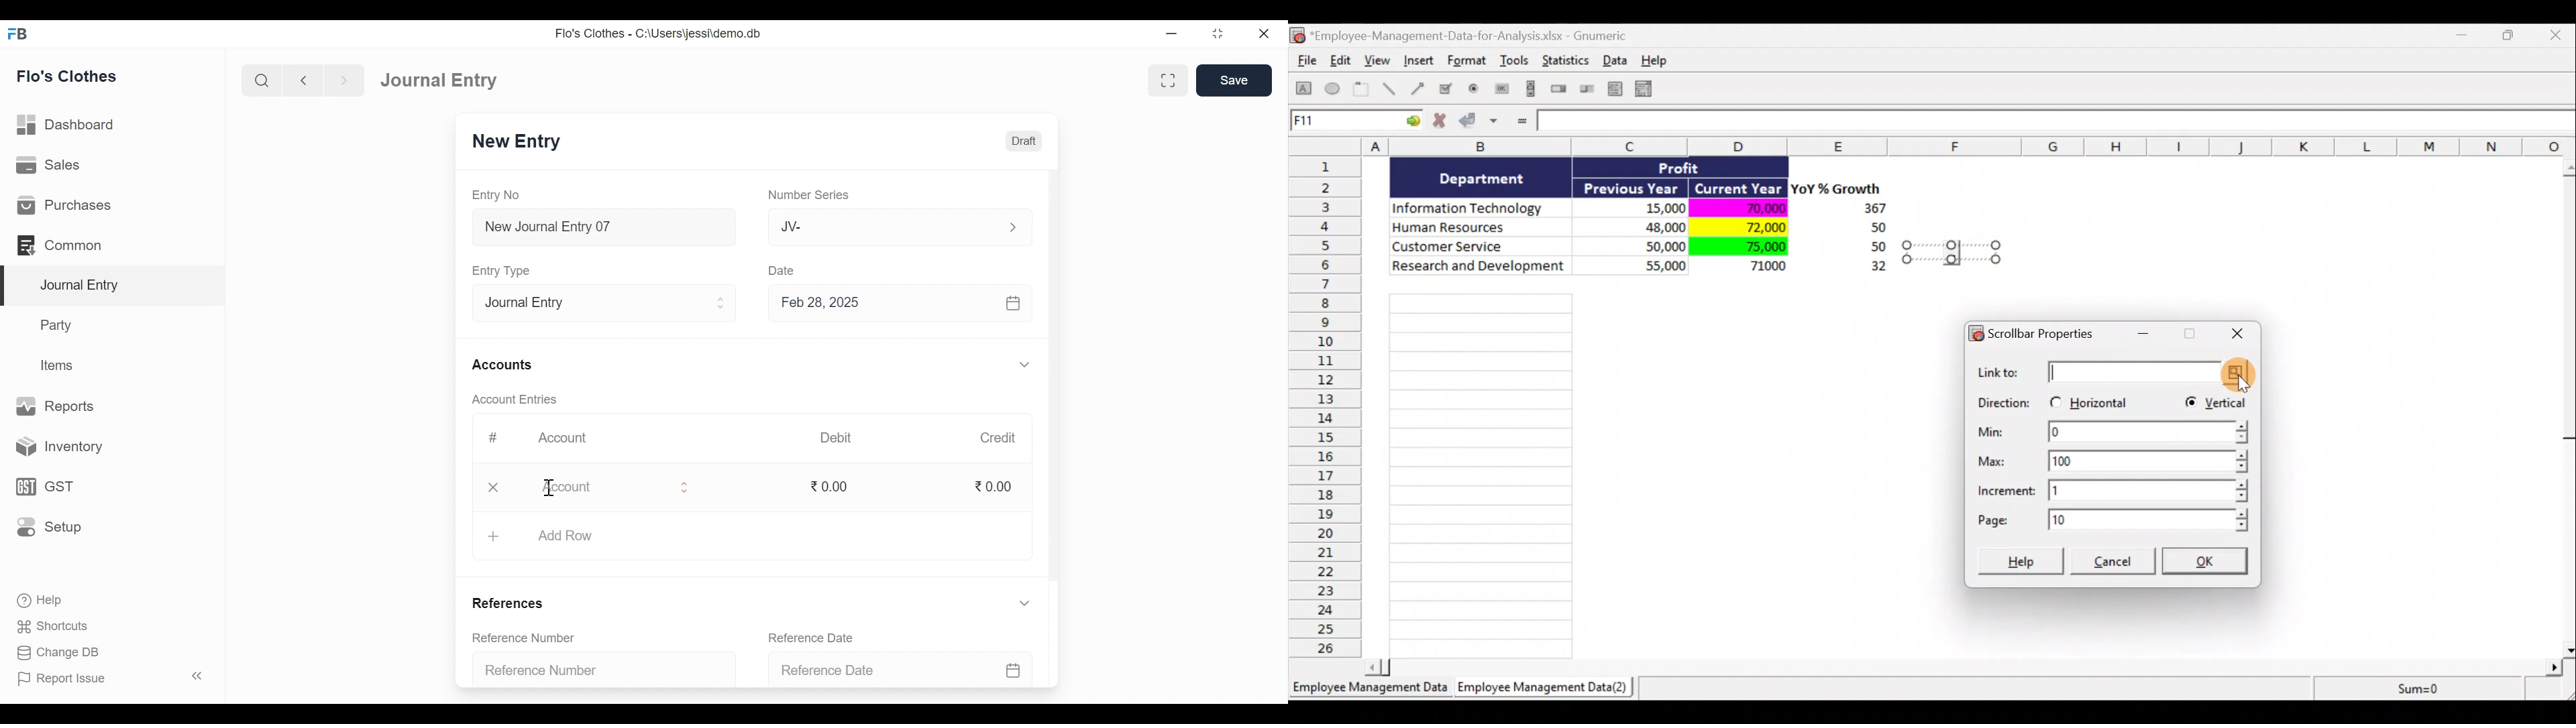 The image size is (2576, 728). What do you see at coordinates (2004, 404) in the screenshot?
I see `Direction` at bounding box center [2004, 404].